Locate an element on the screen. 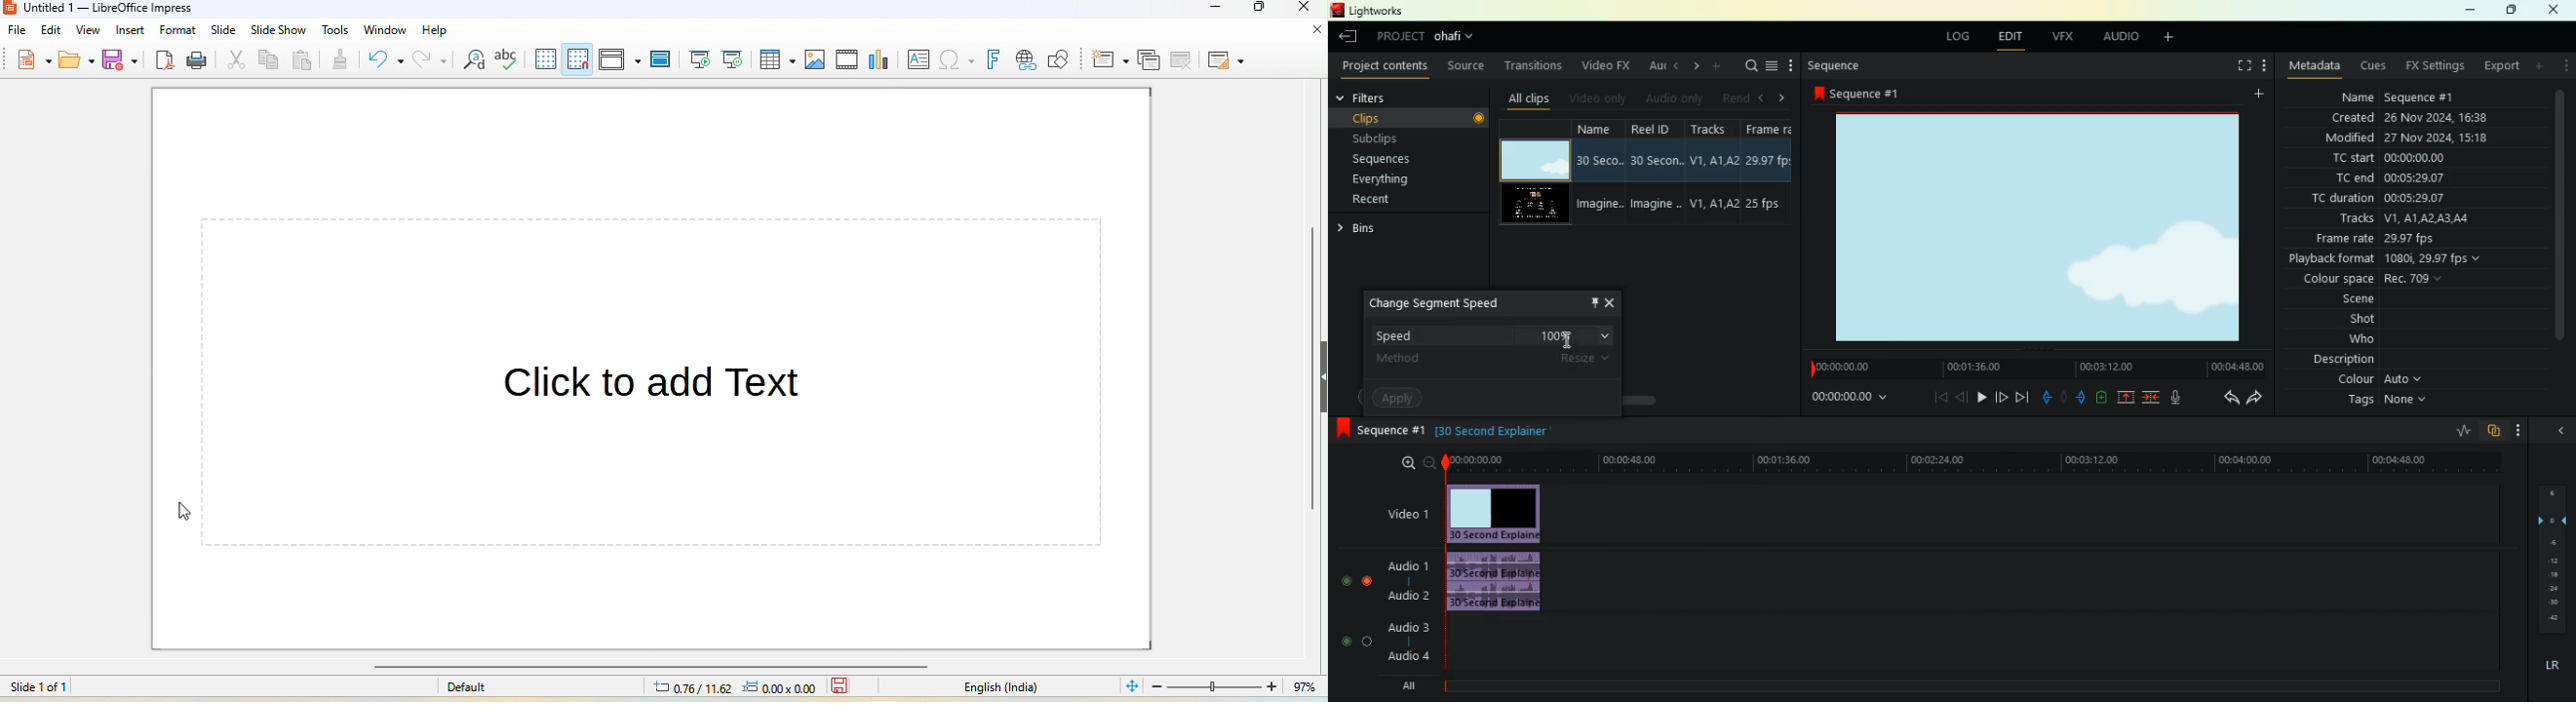 The image size is (2576, 728). all clips is located at coordinates (1533, 98).